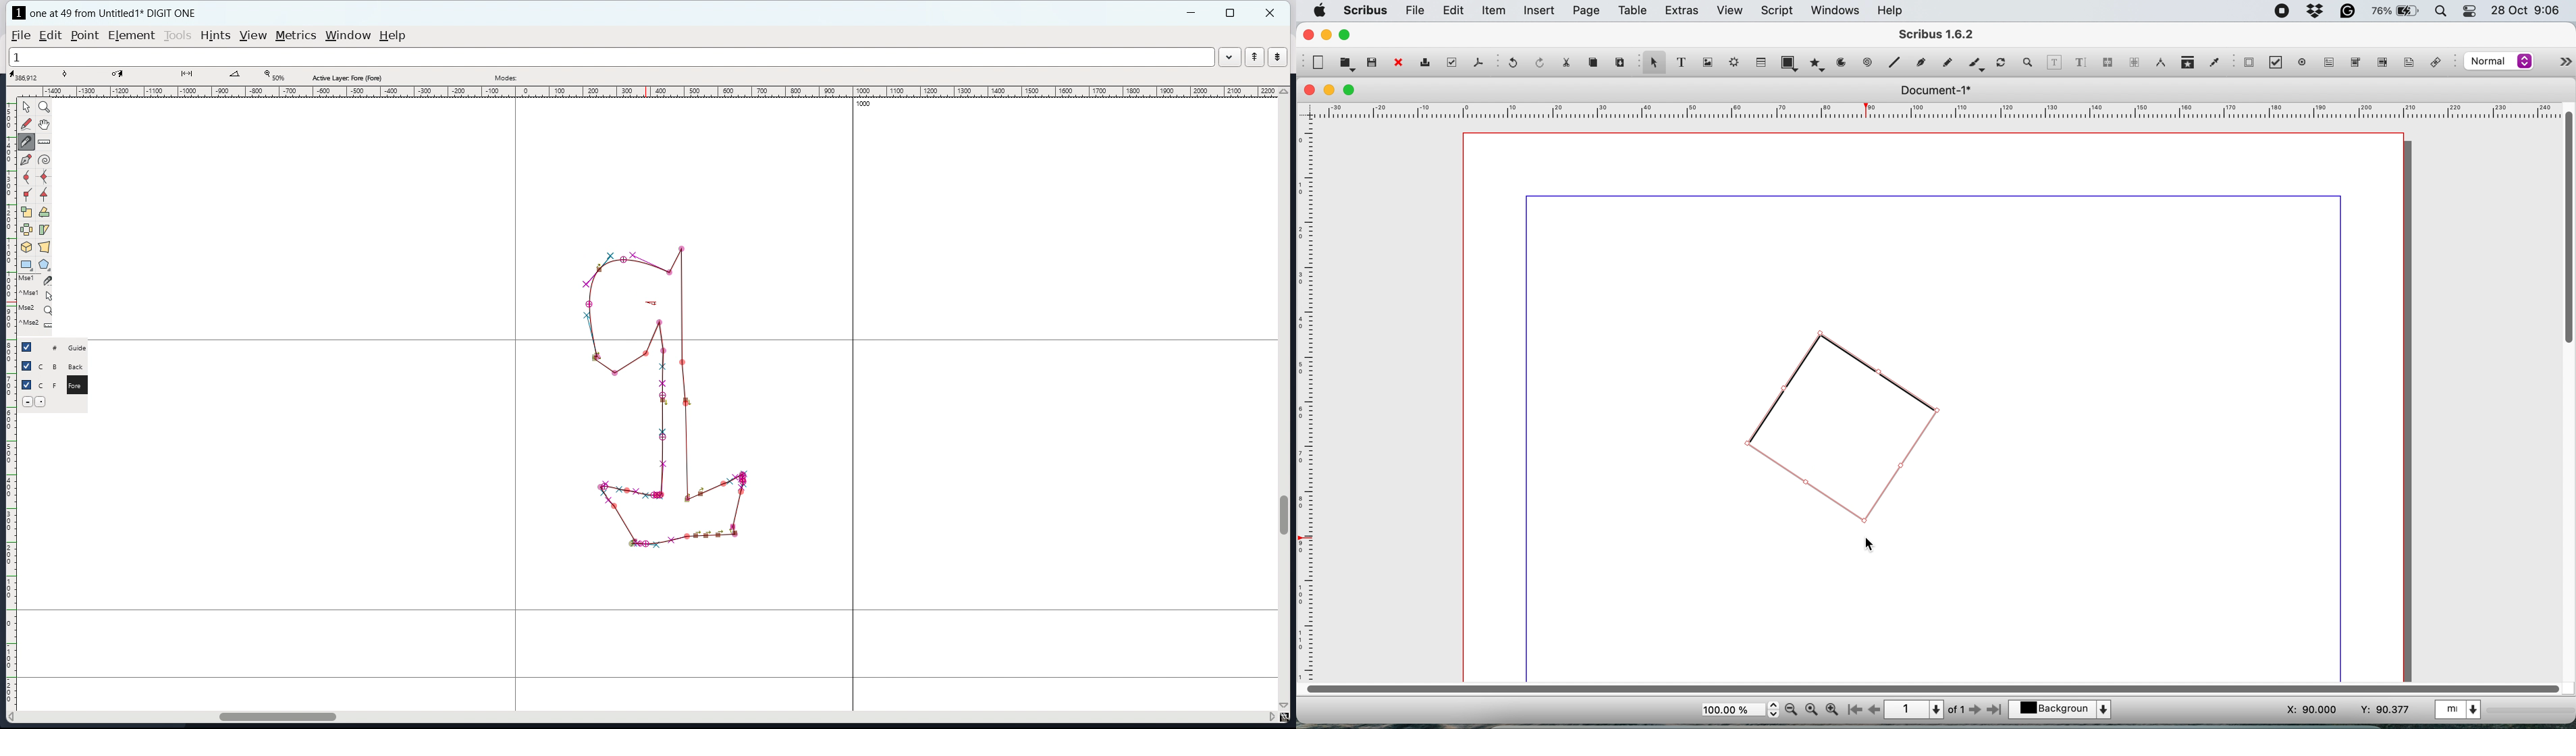 The width and height of the screenshot is (2576, 756). I want to click on is layer visible, so click(26, 366).